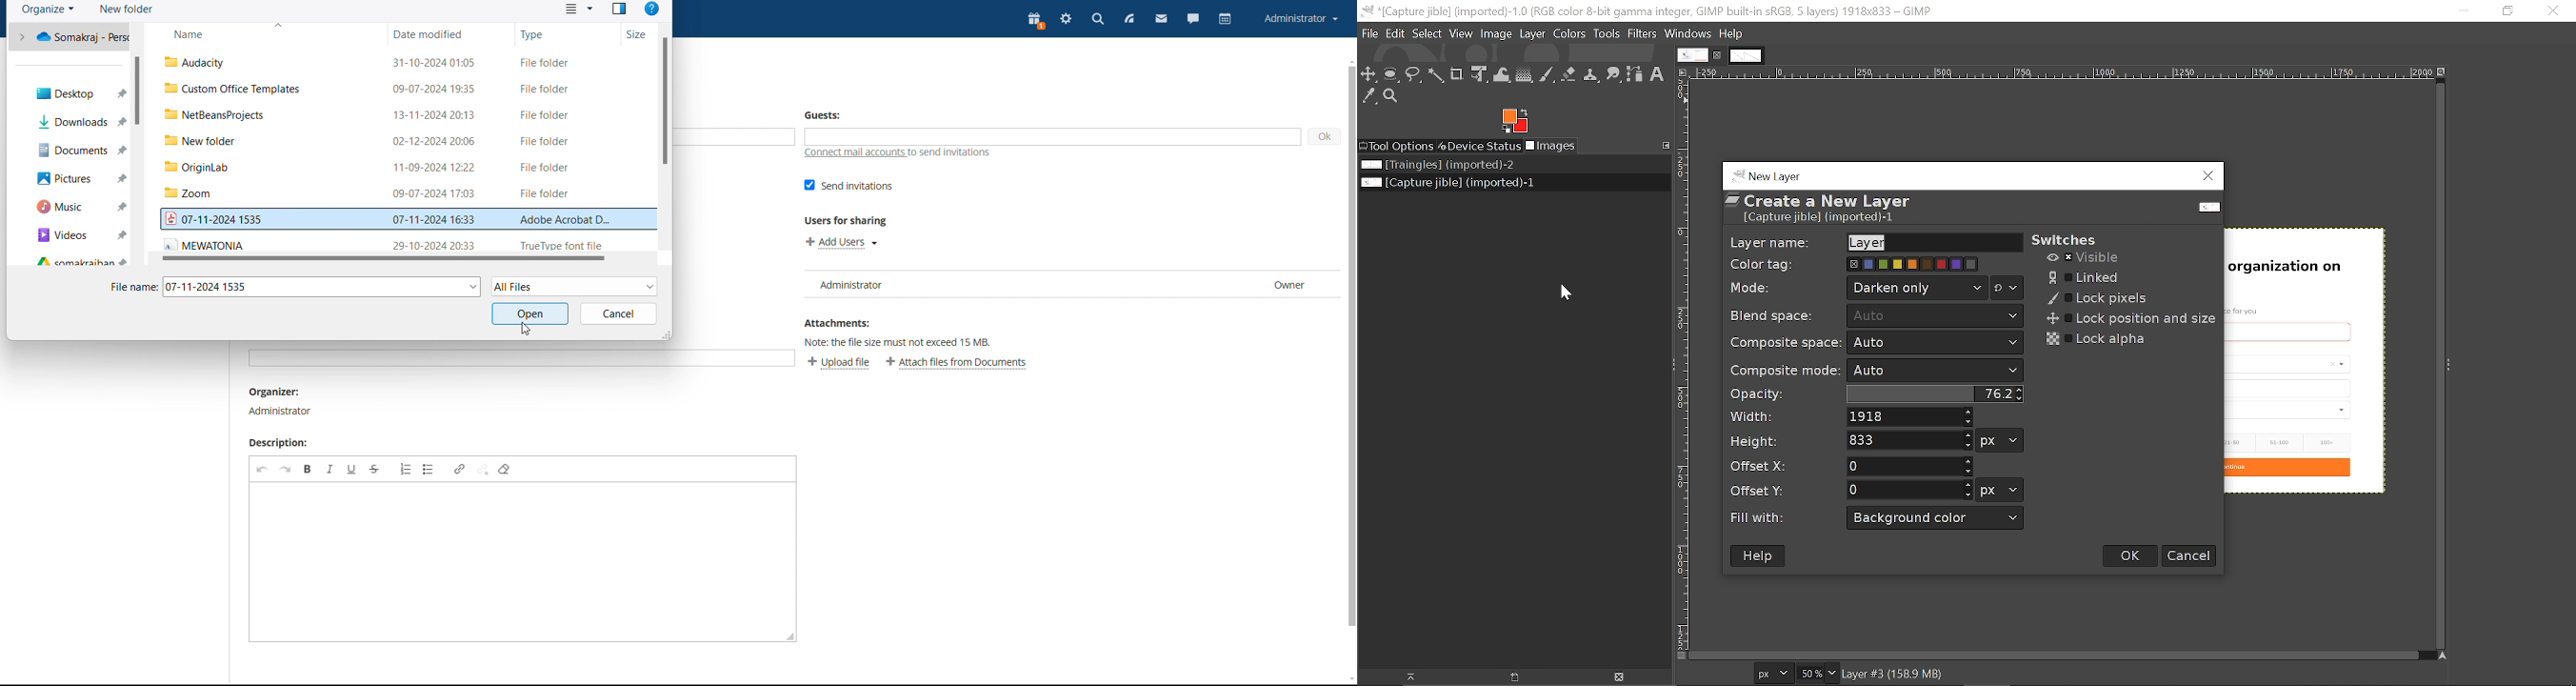 The height and width of the screenshot is (700, 2576). I want to click on Raise this image display, so click(1403, 676).